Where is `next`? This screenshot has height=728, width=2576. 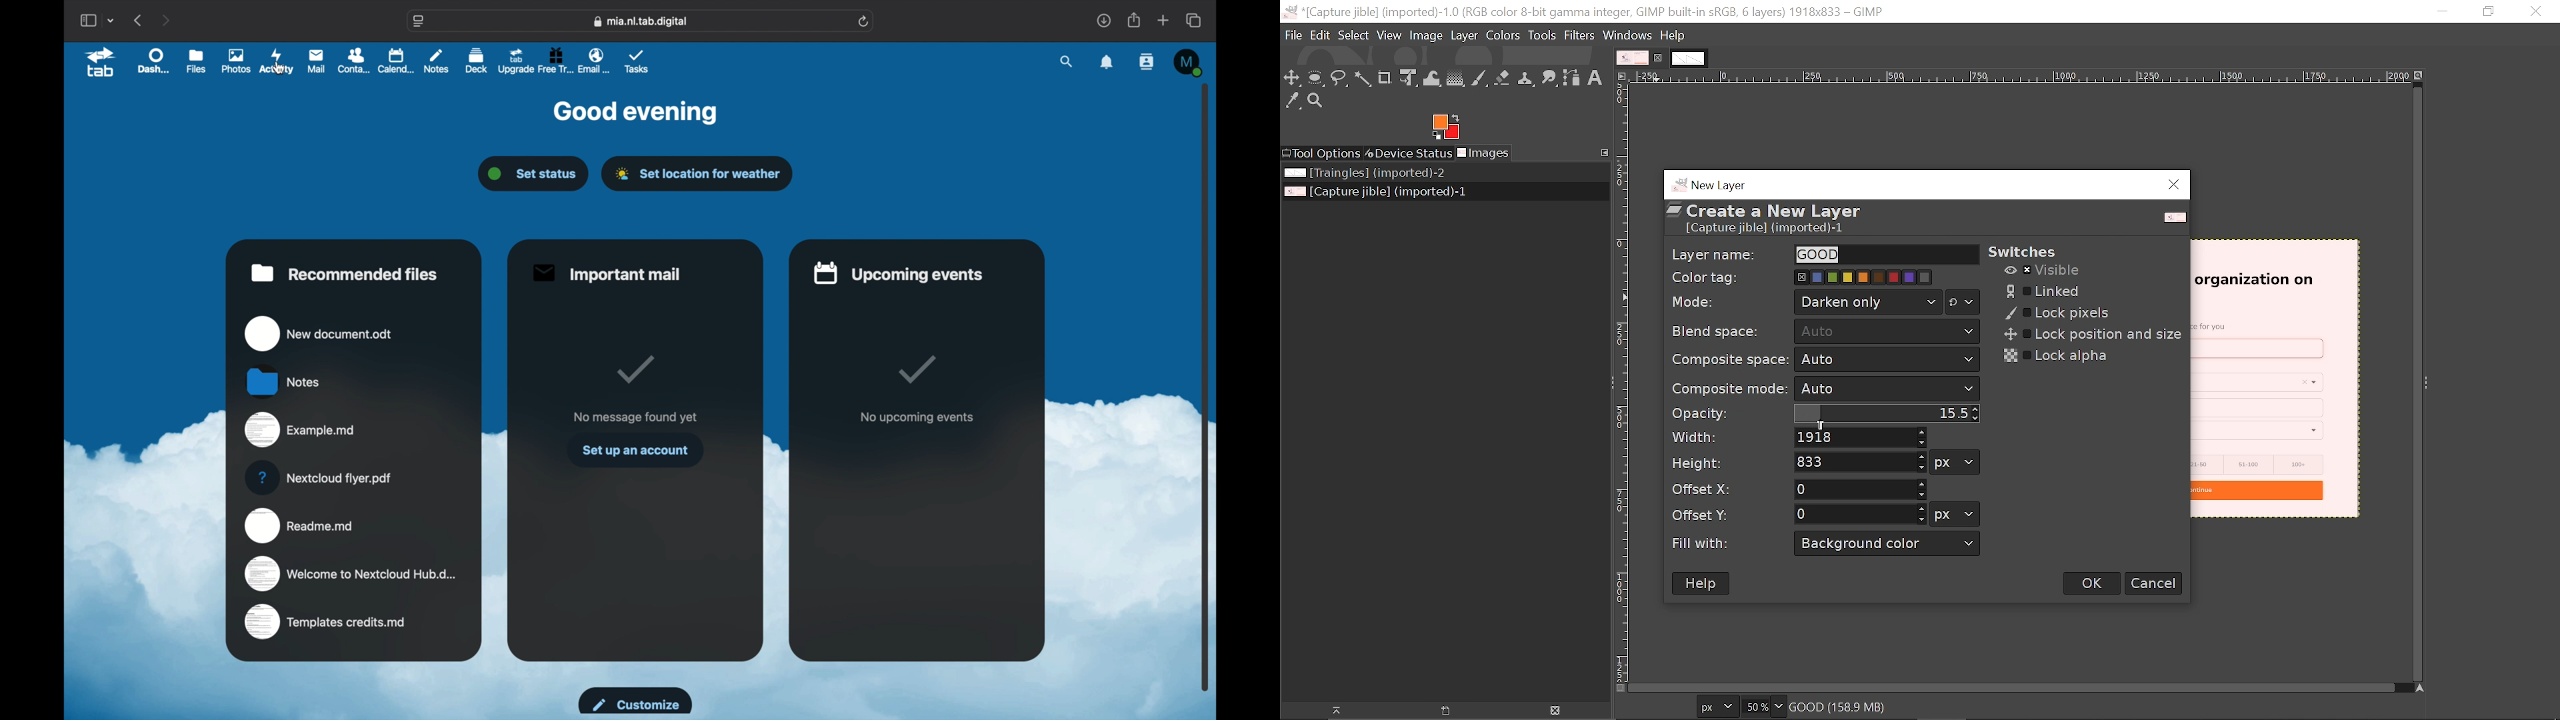 next is located at coordinates (167, 21).